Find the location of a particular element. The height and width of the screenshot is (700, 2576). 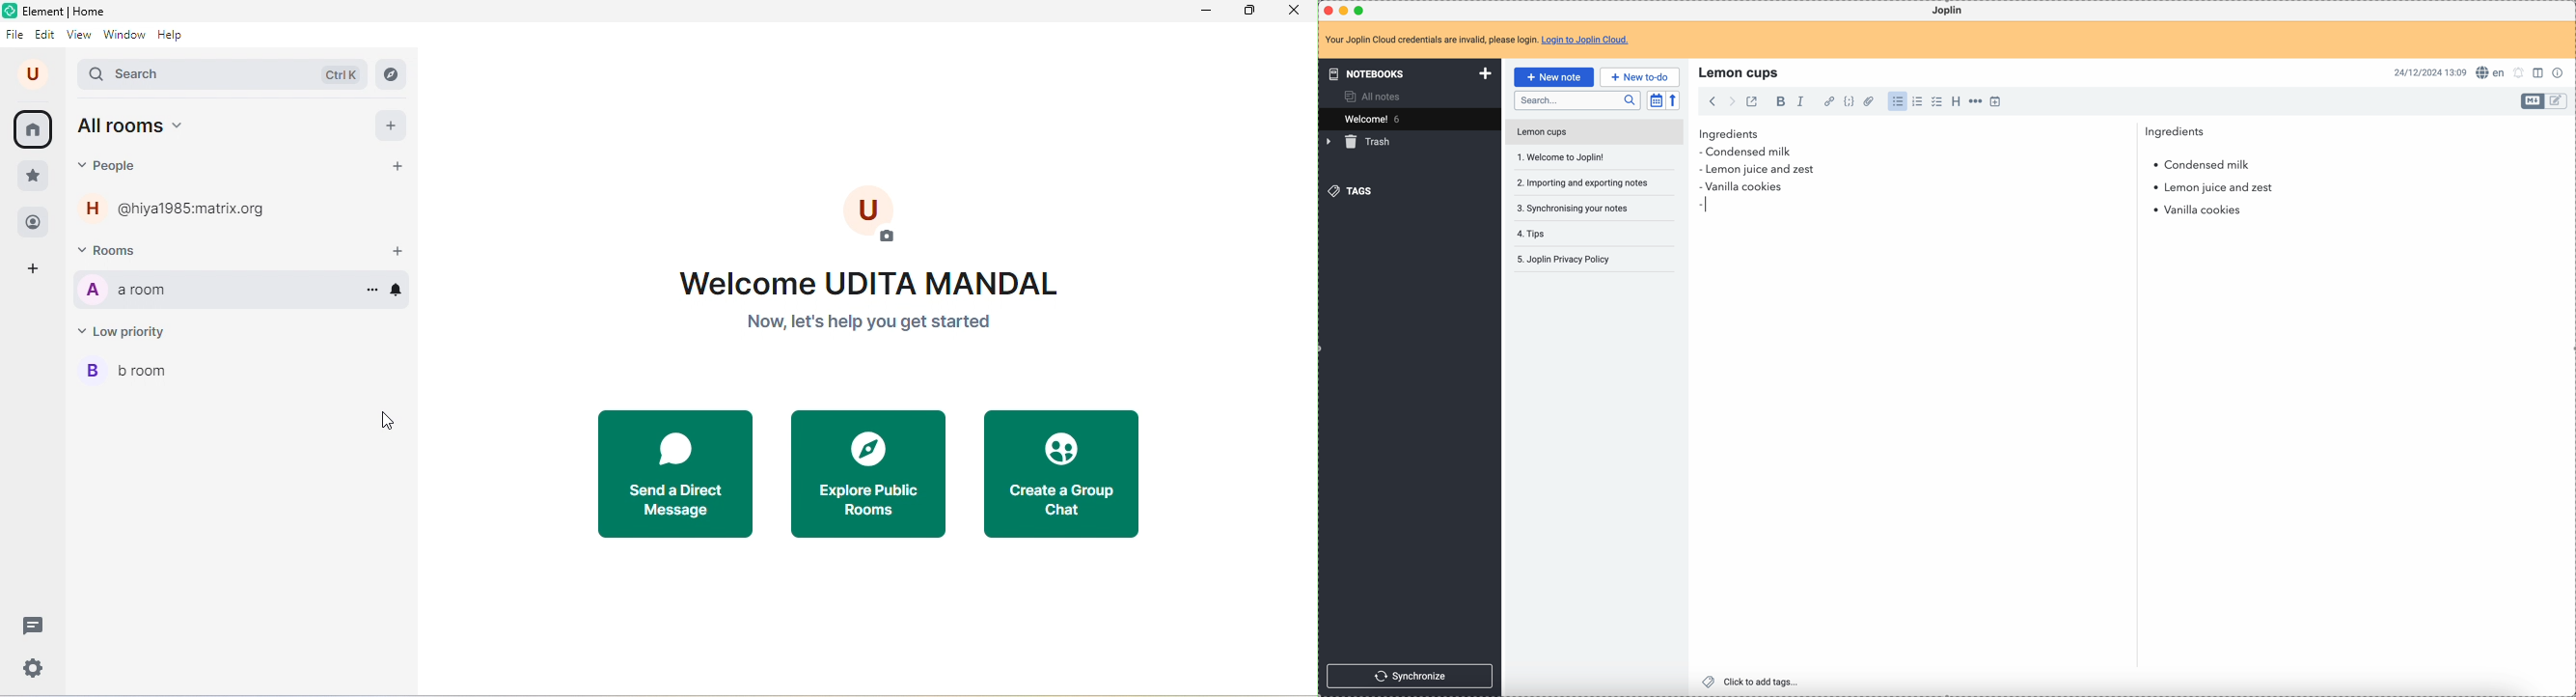

Joplin is located at coordinates (1947, 11).